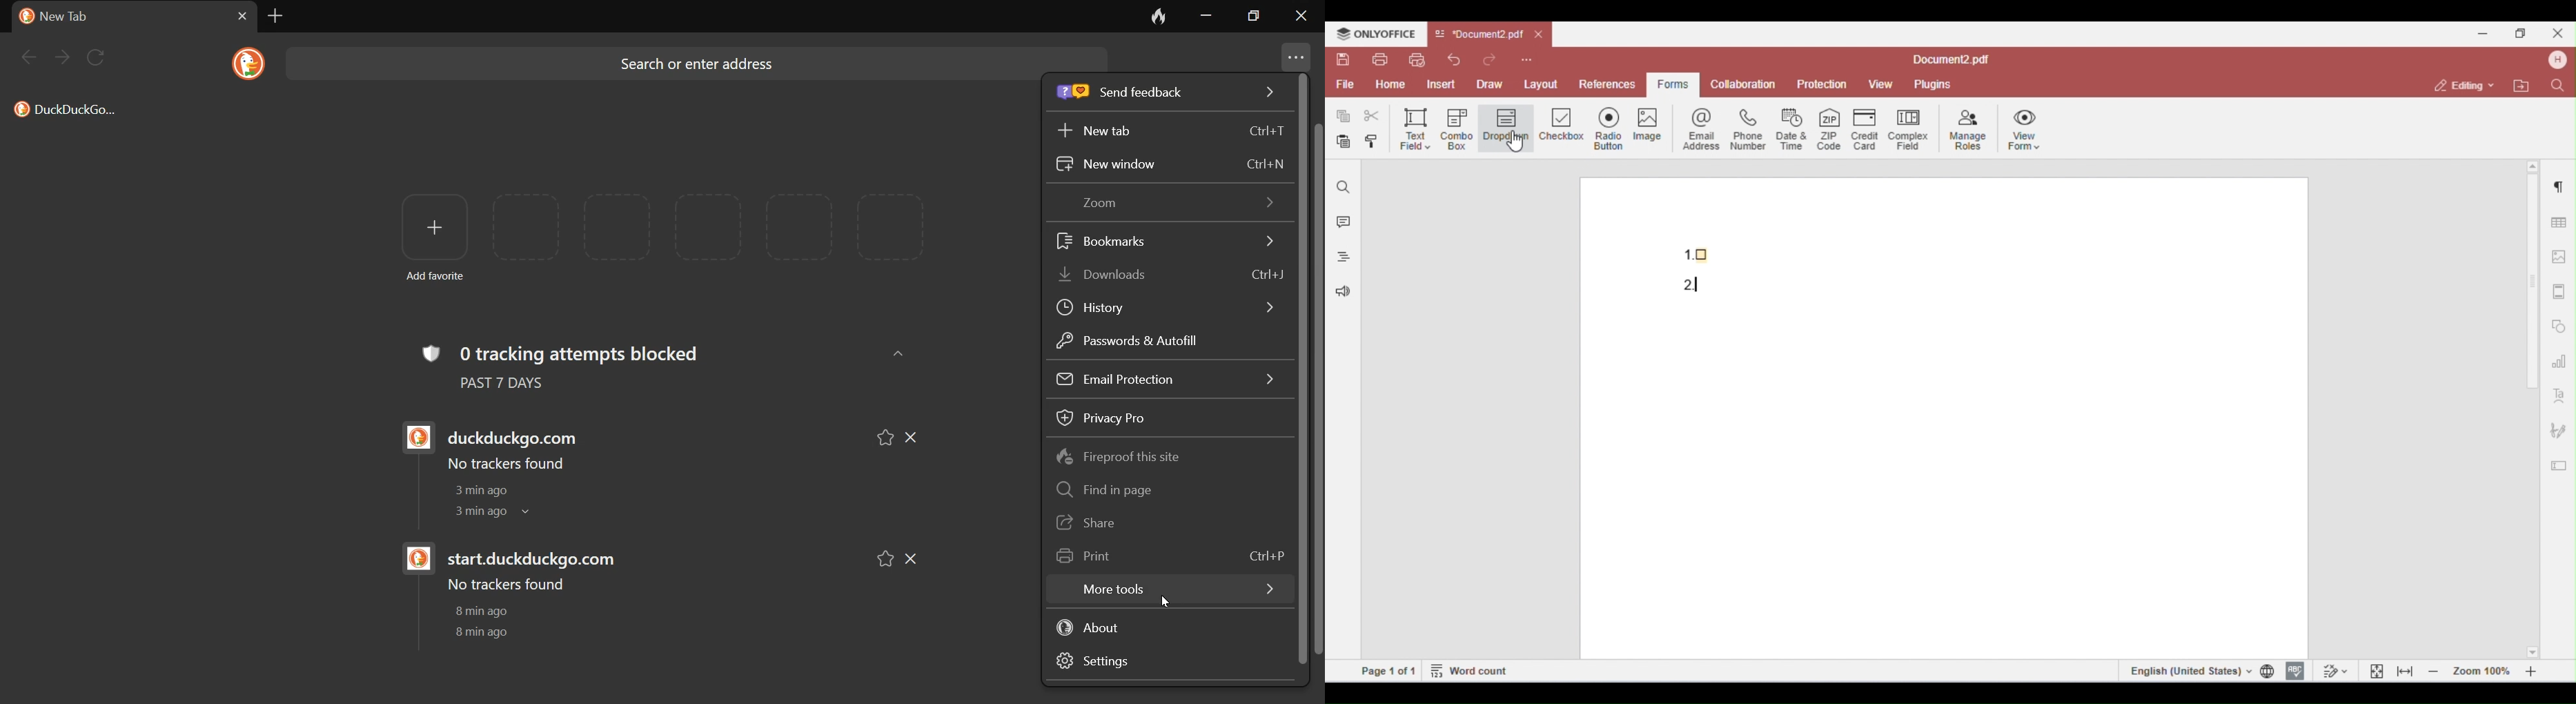  What do you see at coordinates (1167, 275) in the screenshot?
I see `Downloads` at bounding box center [1167, 275].